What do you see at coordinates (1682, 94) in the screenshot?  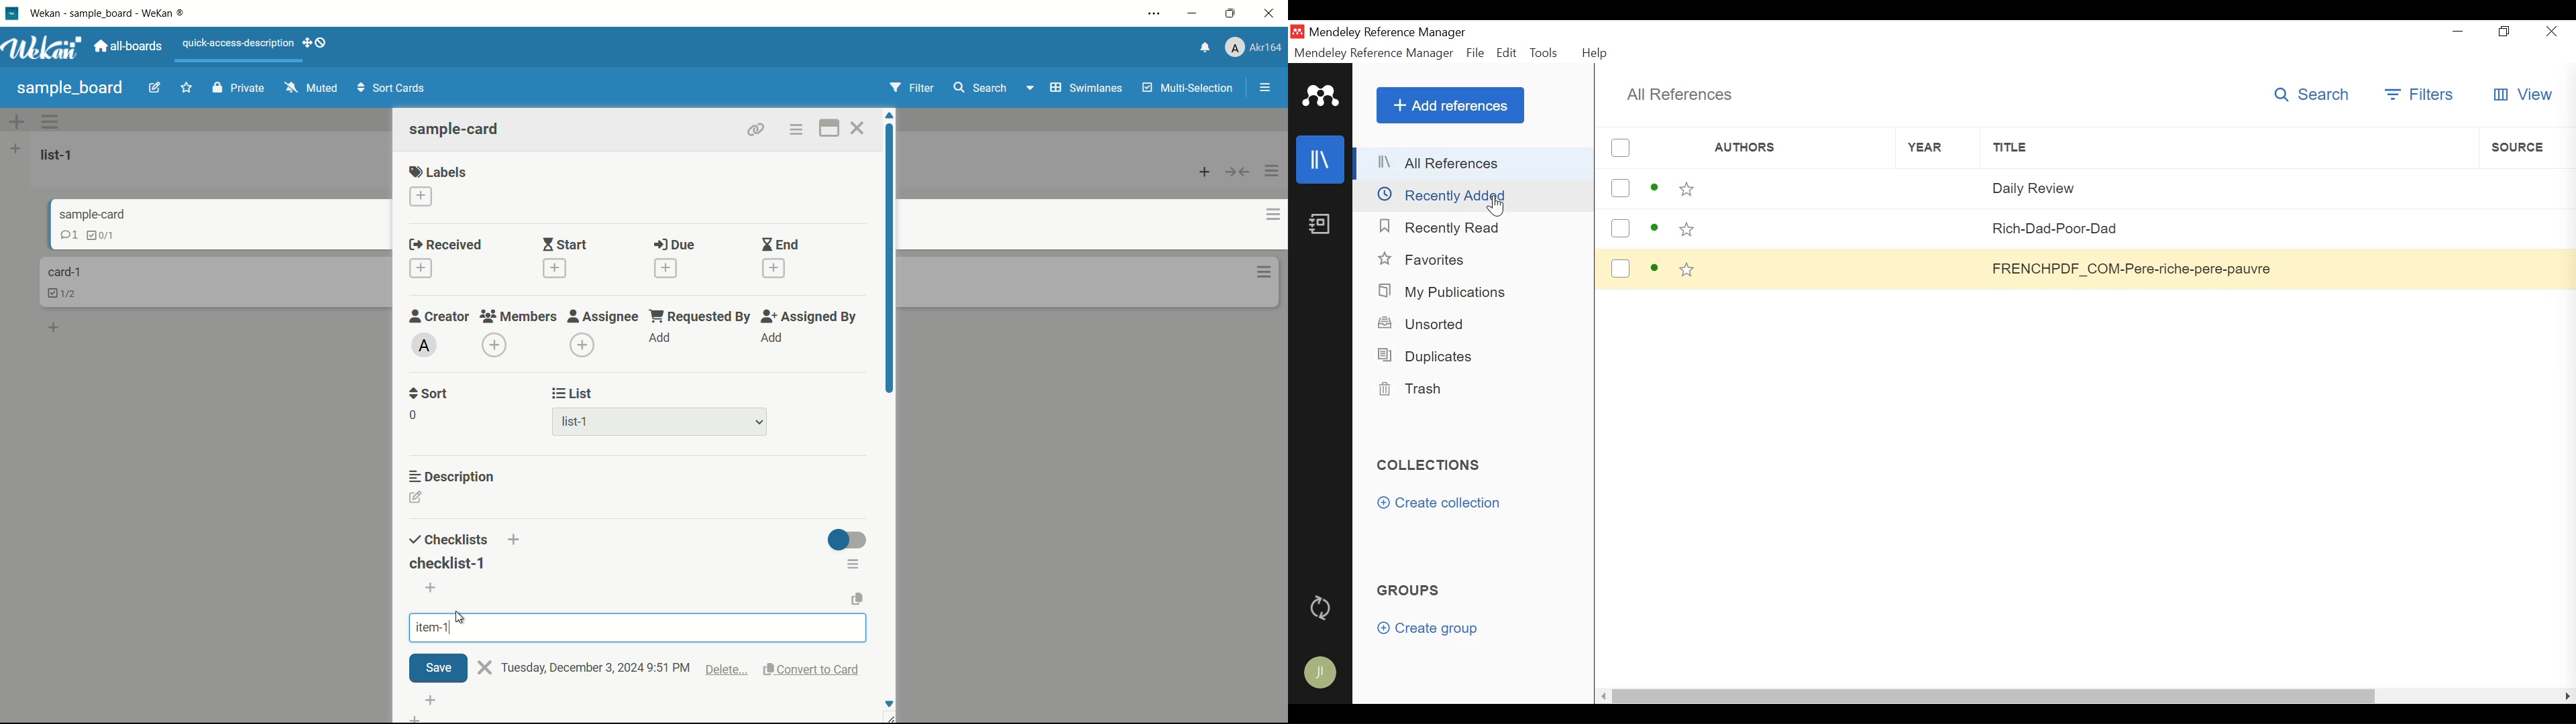 I see `All References` at bounding box center [1682, 94].